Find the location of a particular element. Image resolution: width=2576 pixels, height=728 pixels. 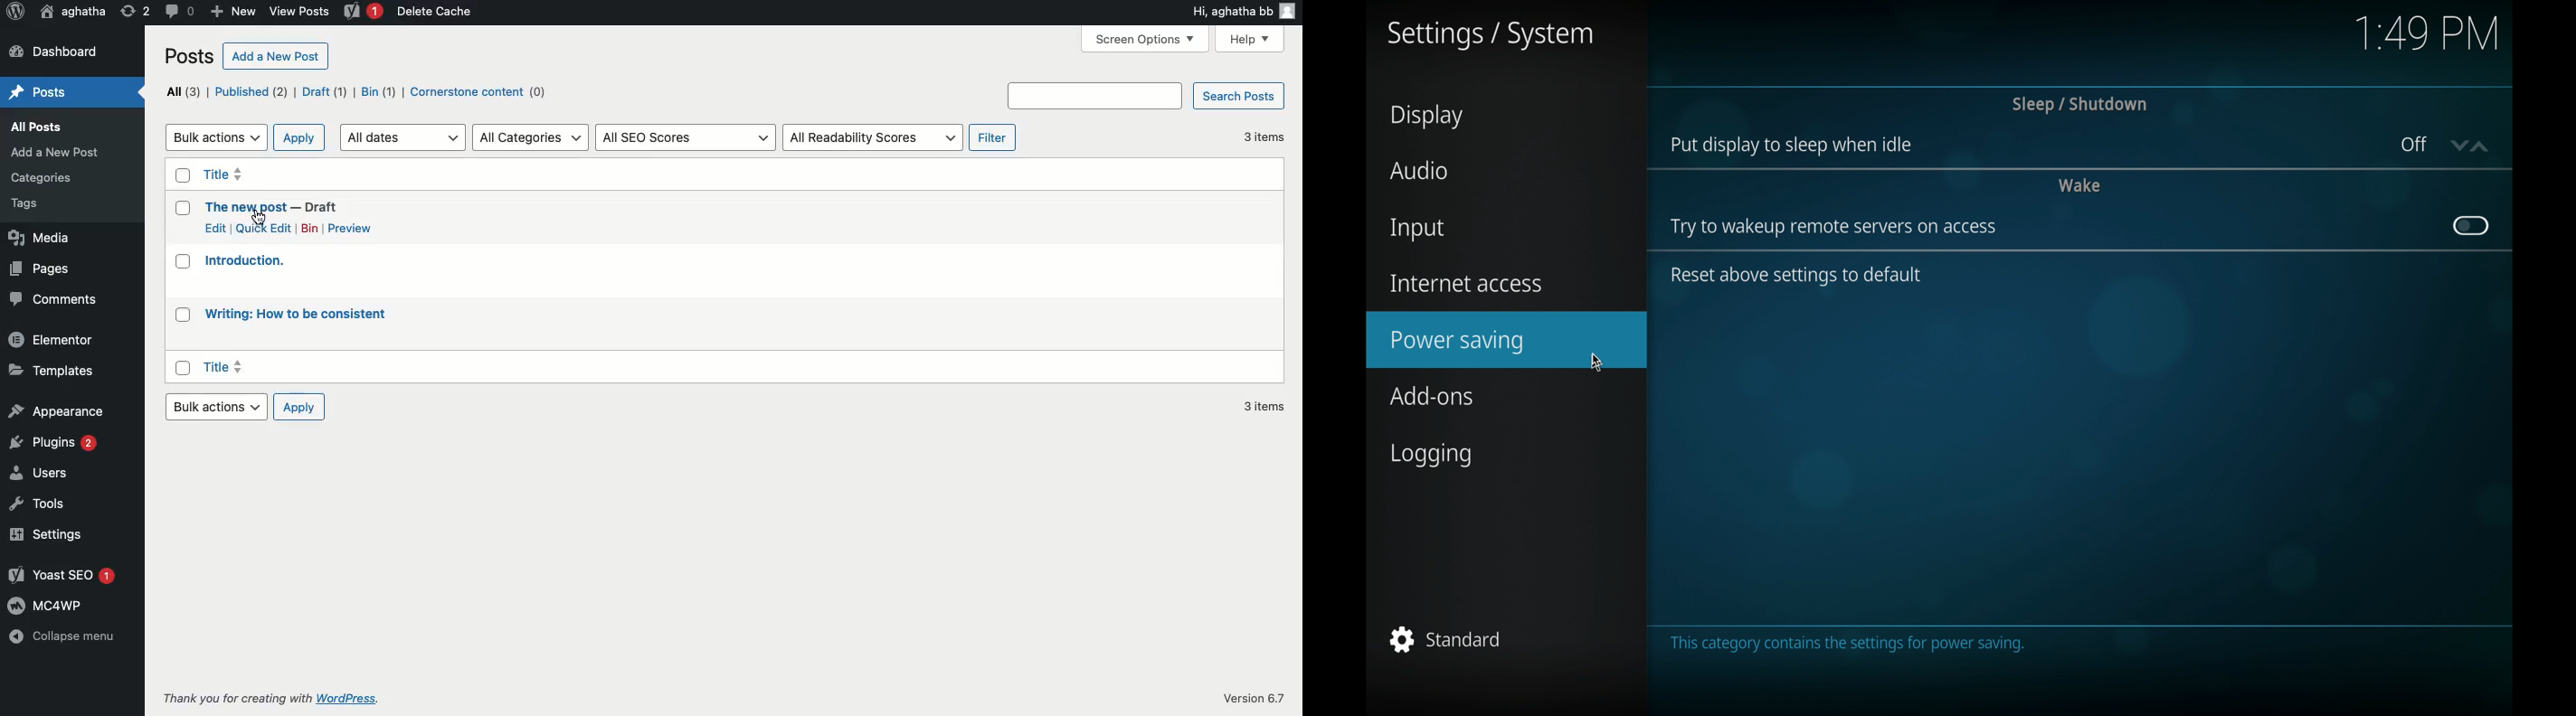

standard is located at coordinates (1445, 639).